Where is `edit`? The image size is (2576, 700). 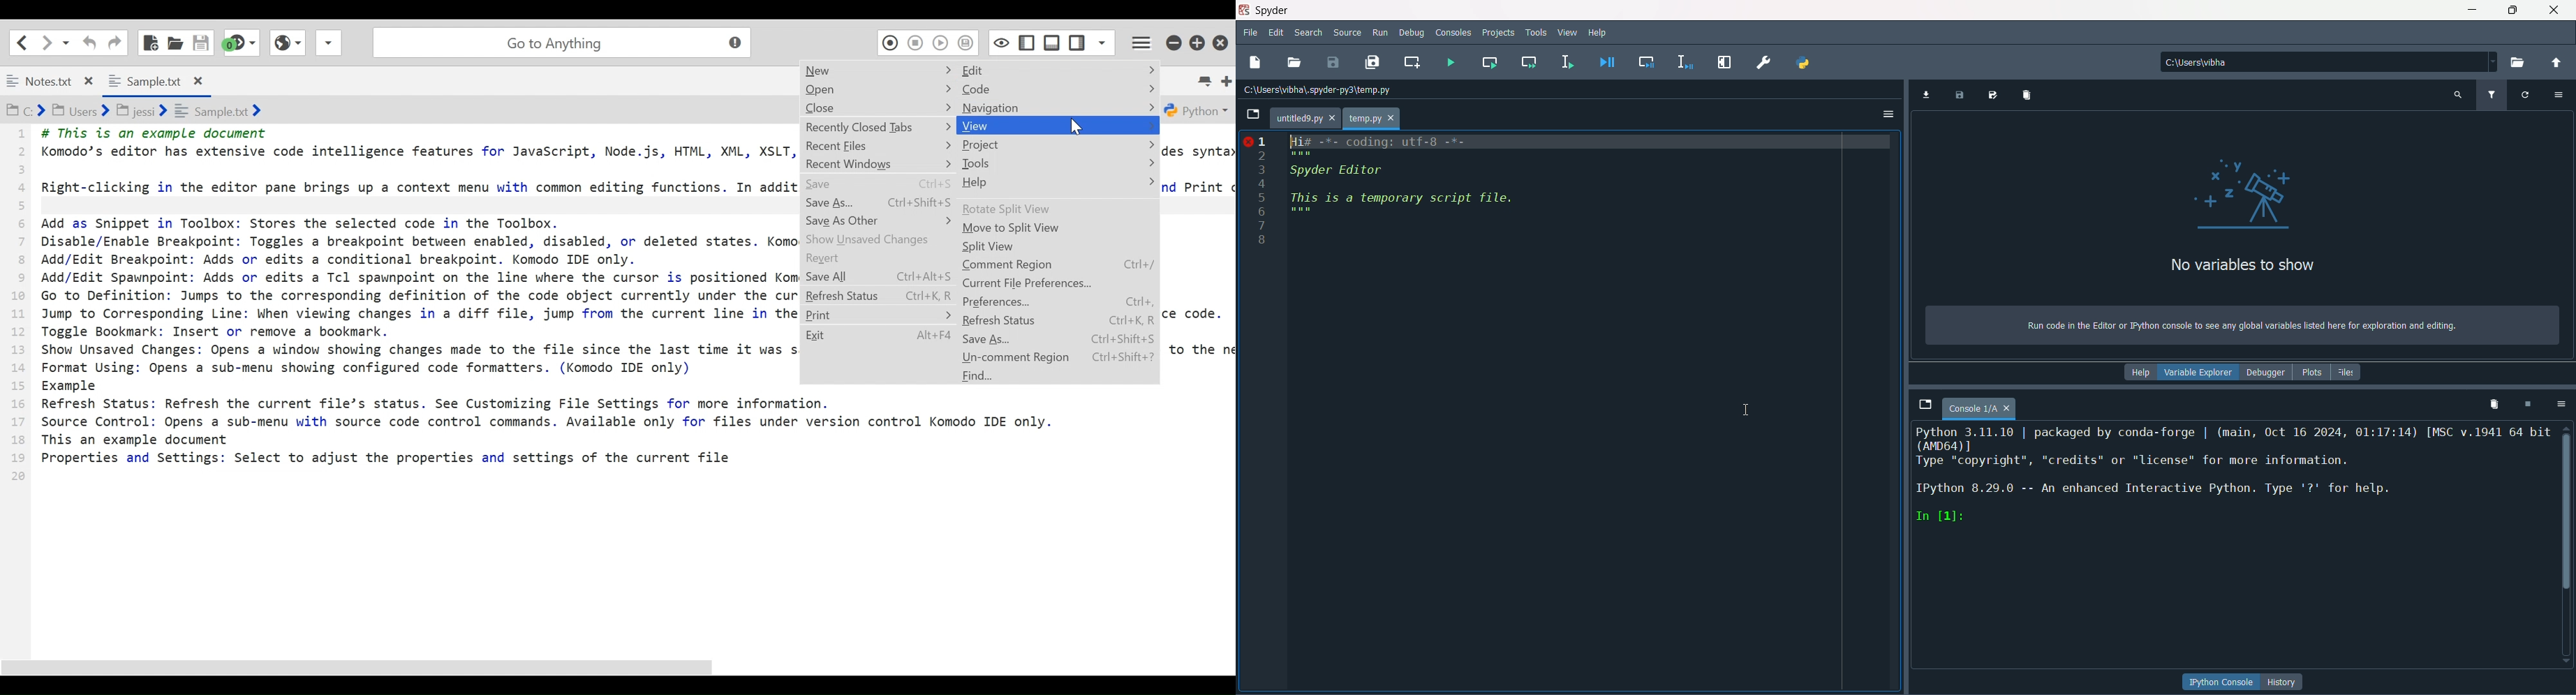
edit is located at coordinates (1278, 33).